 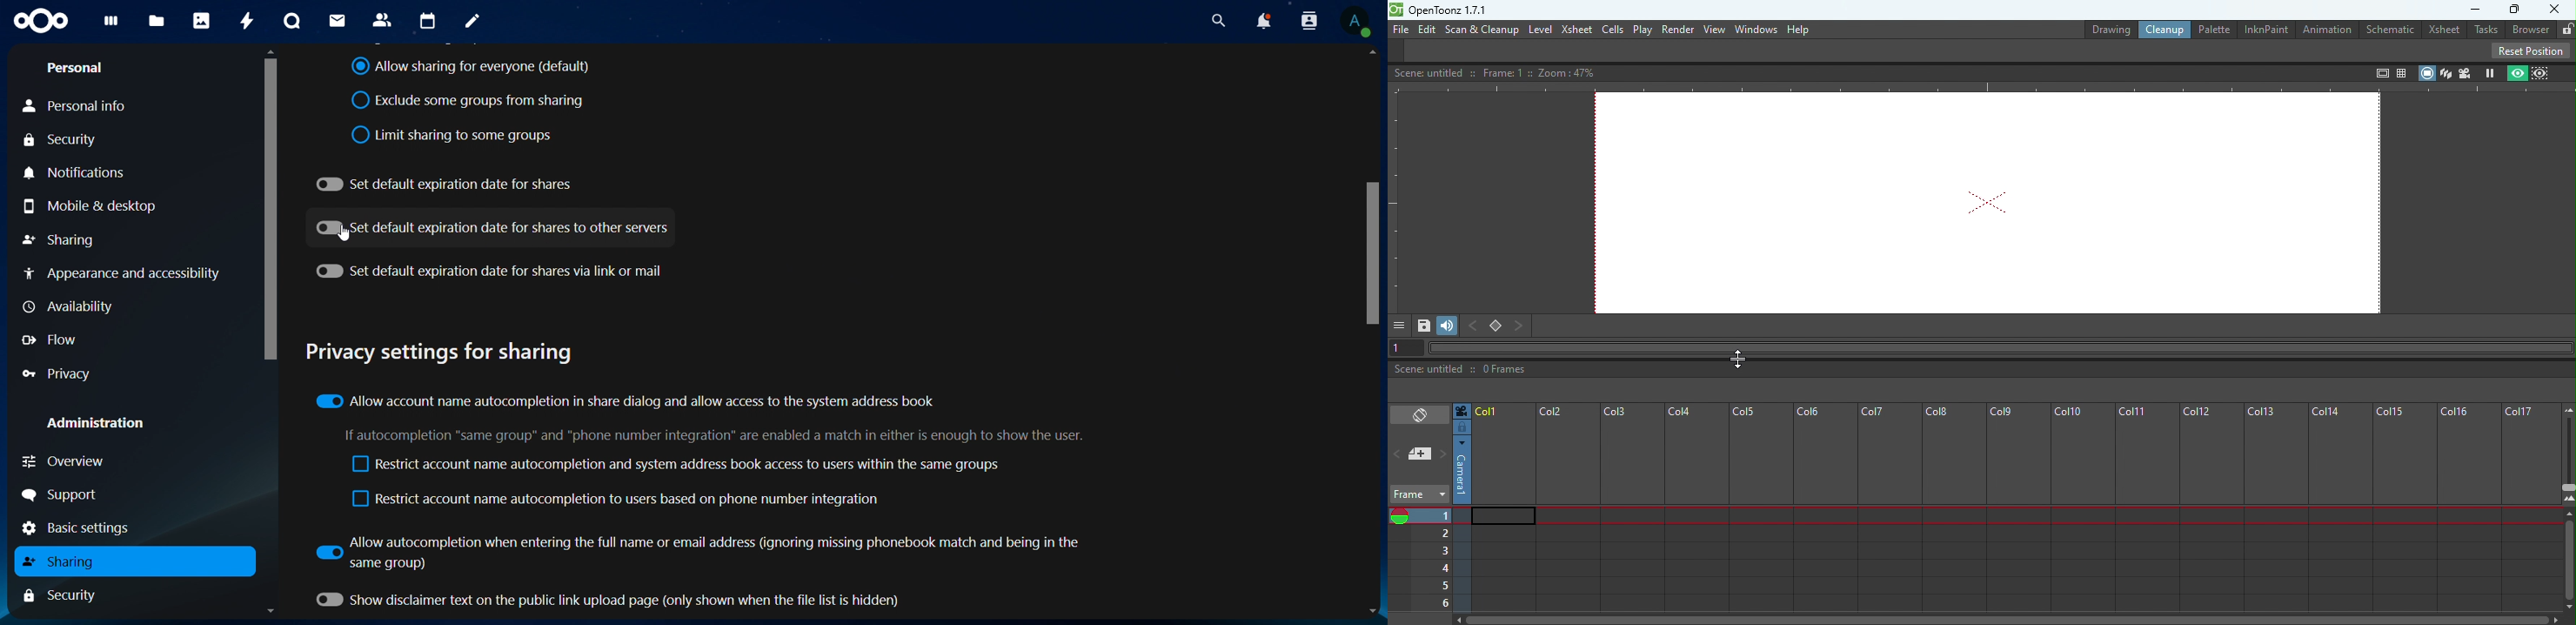 What do you see at coordinates (1309, 22) in the screenshot?
I see `search contacts` at bounding box center [1309, 22].